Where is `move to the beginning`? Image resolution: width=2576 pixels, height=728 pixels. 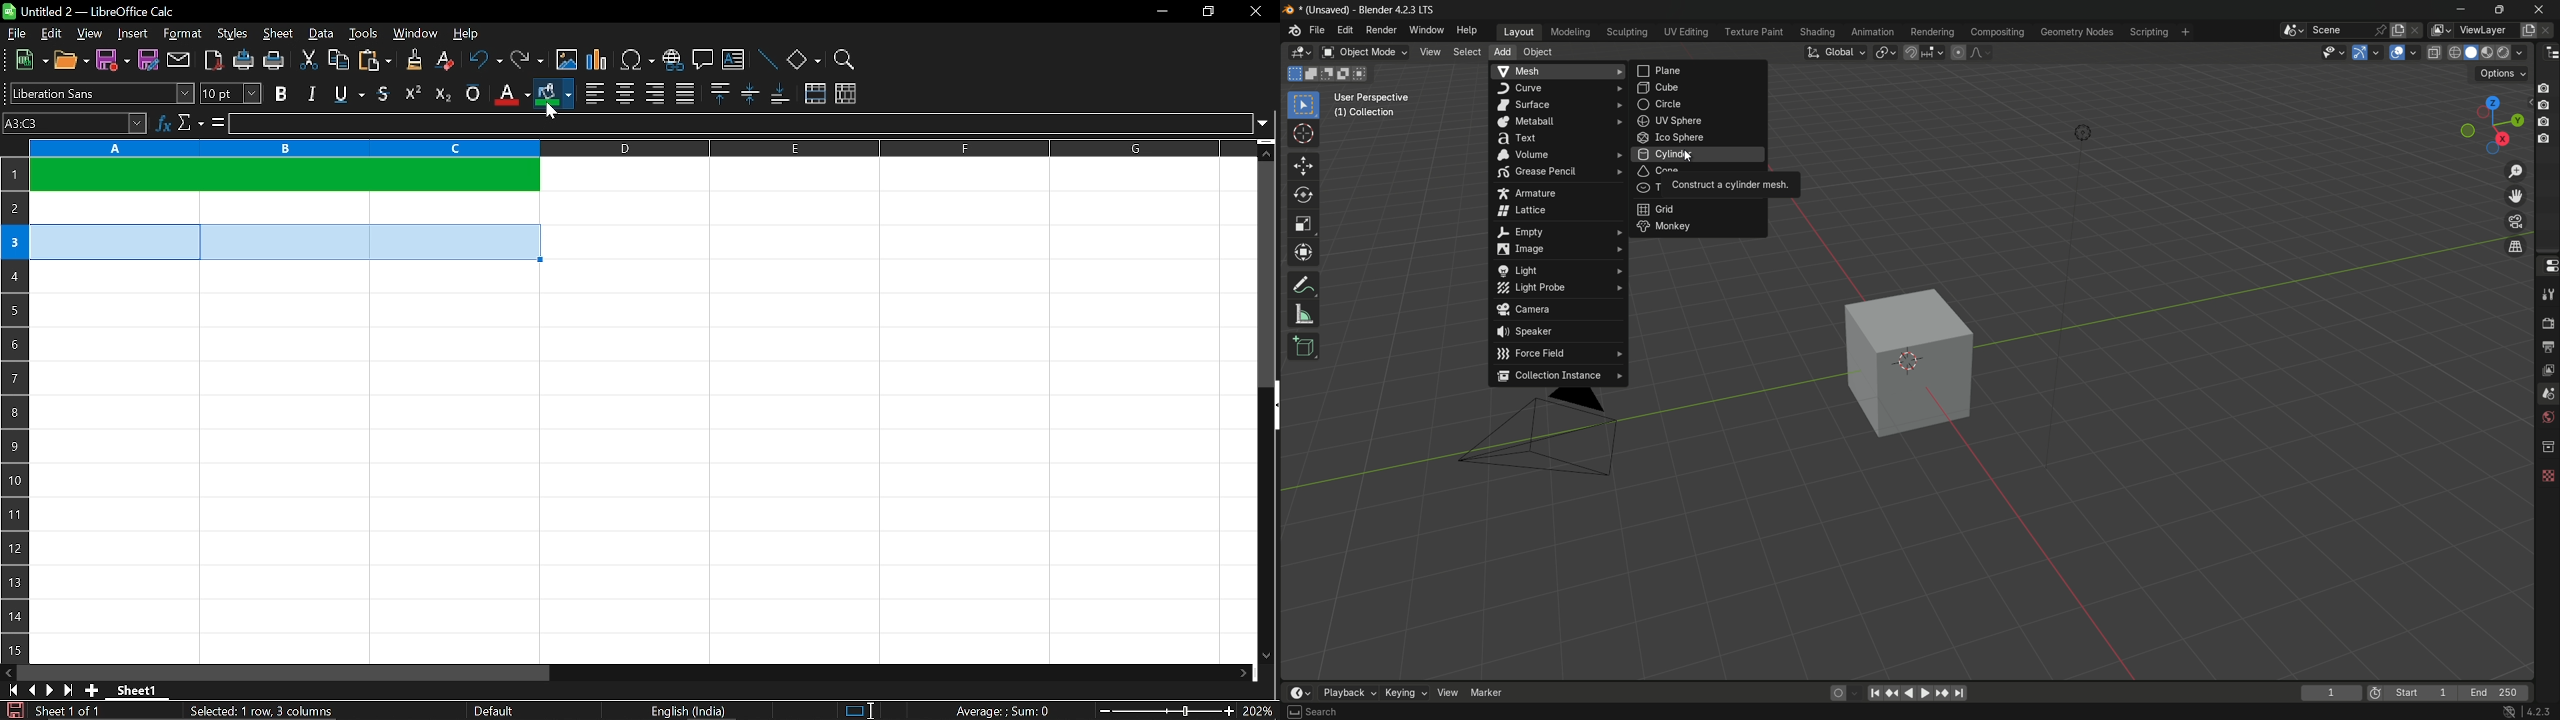
move to the beginning is located at coordinates (1877, 694).